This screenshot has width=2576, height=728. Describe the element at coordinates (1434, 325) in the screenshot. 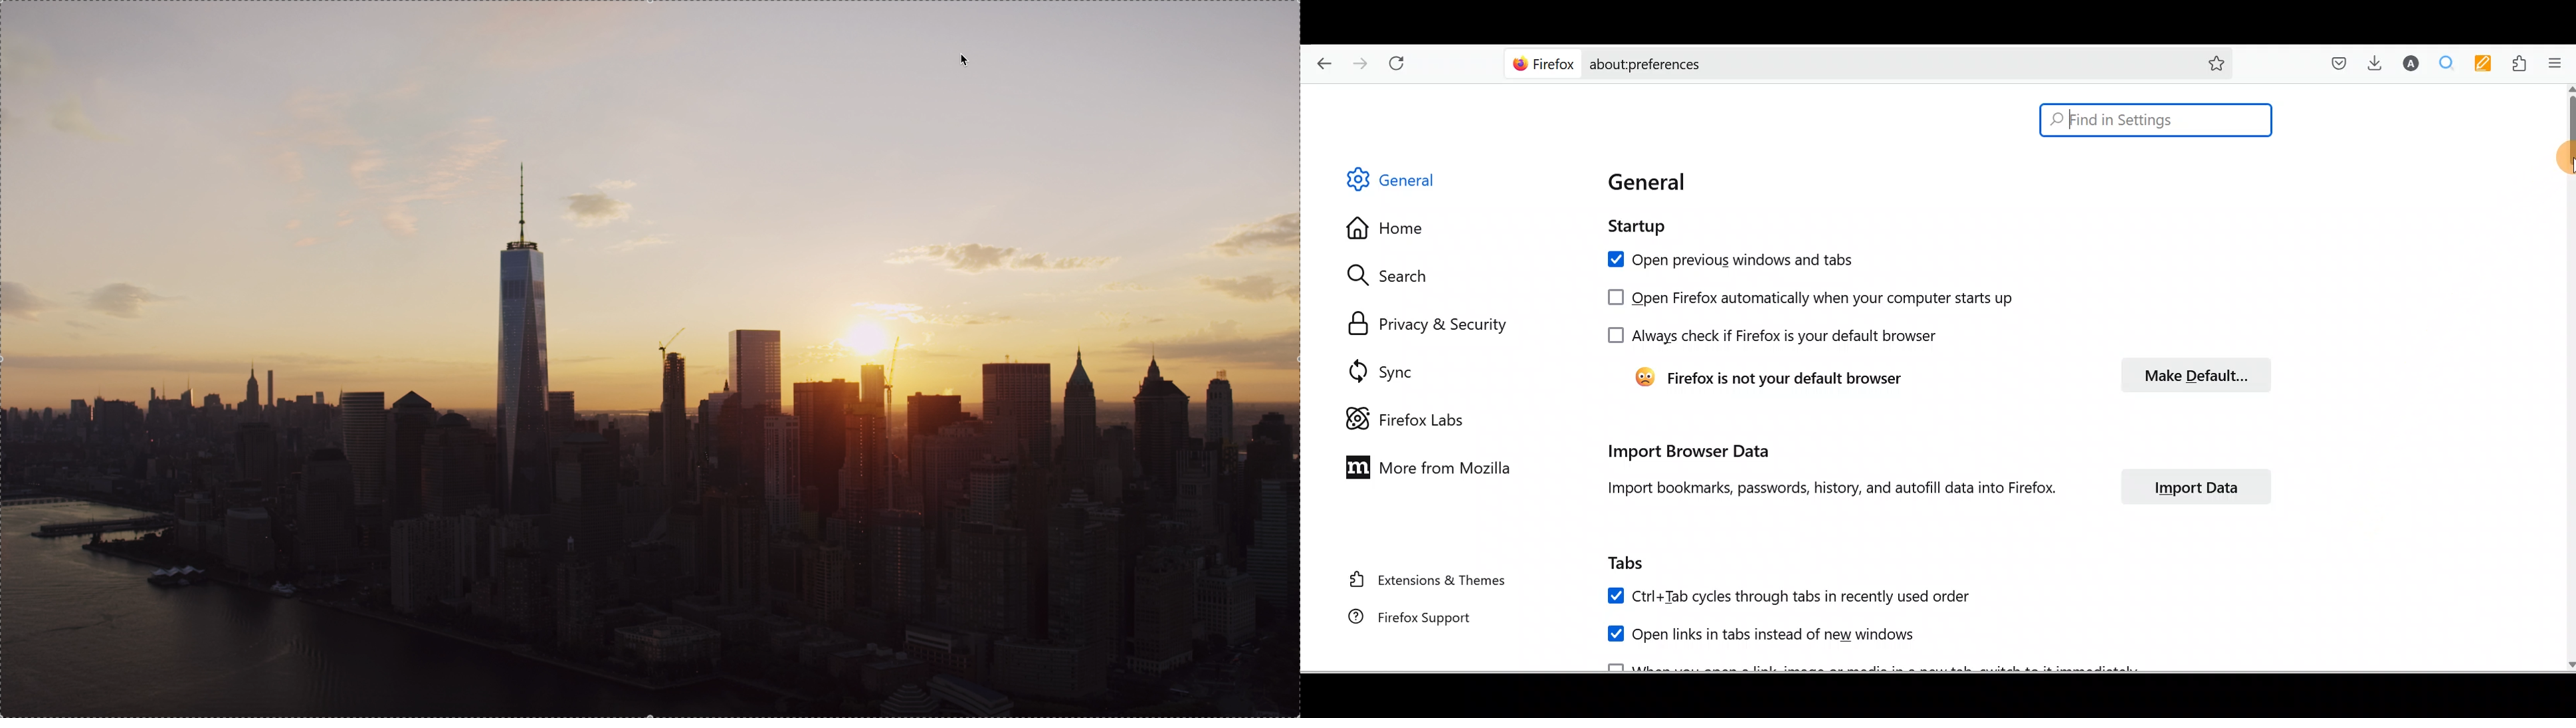

I see `Privacy & security` at that location.